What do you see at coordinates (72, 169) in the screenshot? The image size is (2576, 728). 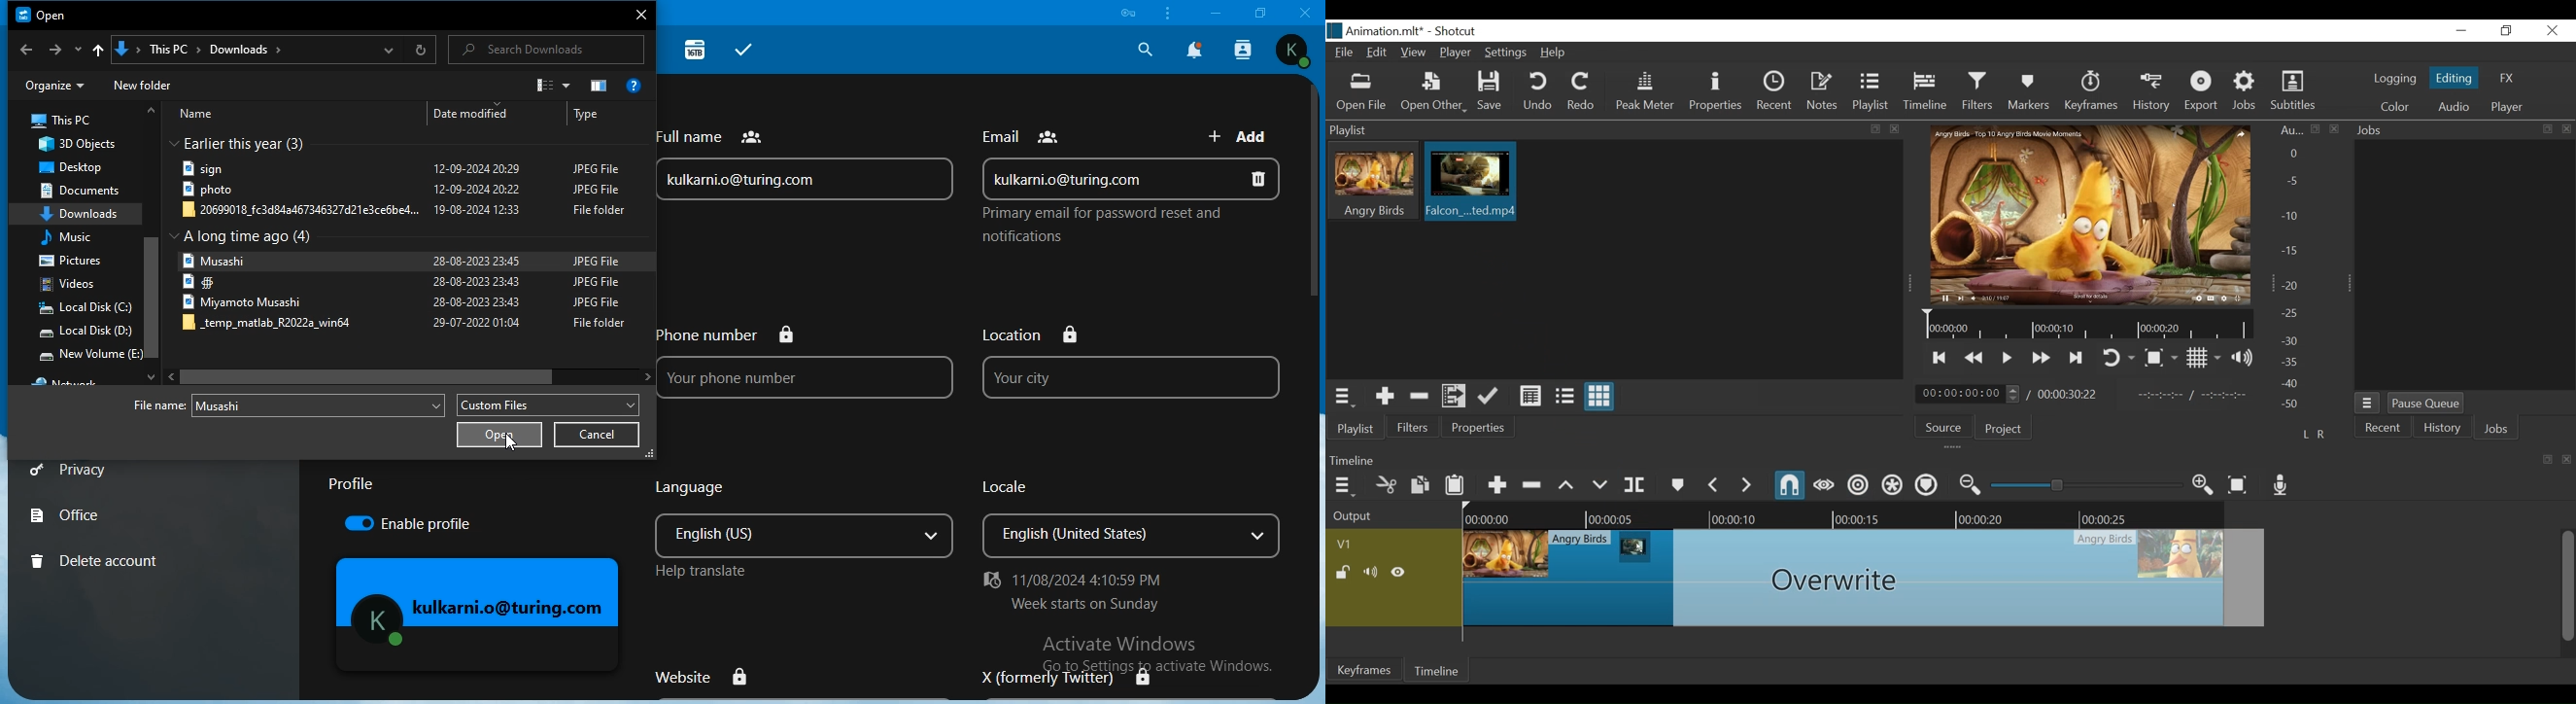 I see `desktop` at bounding box center [72, 169].